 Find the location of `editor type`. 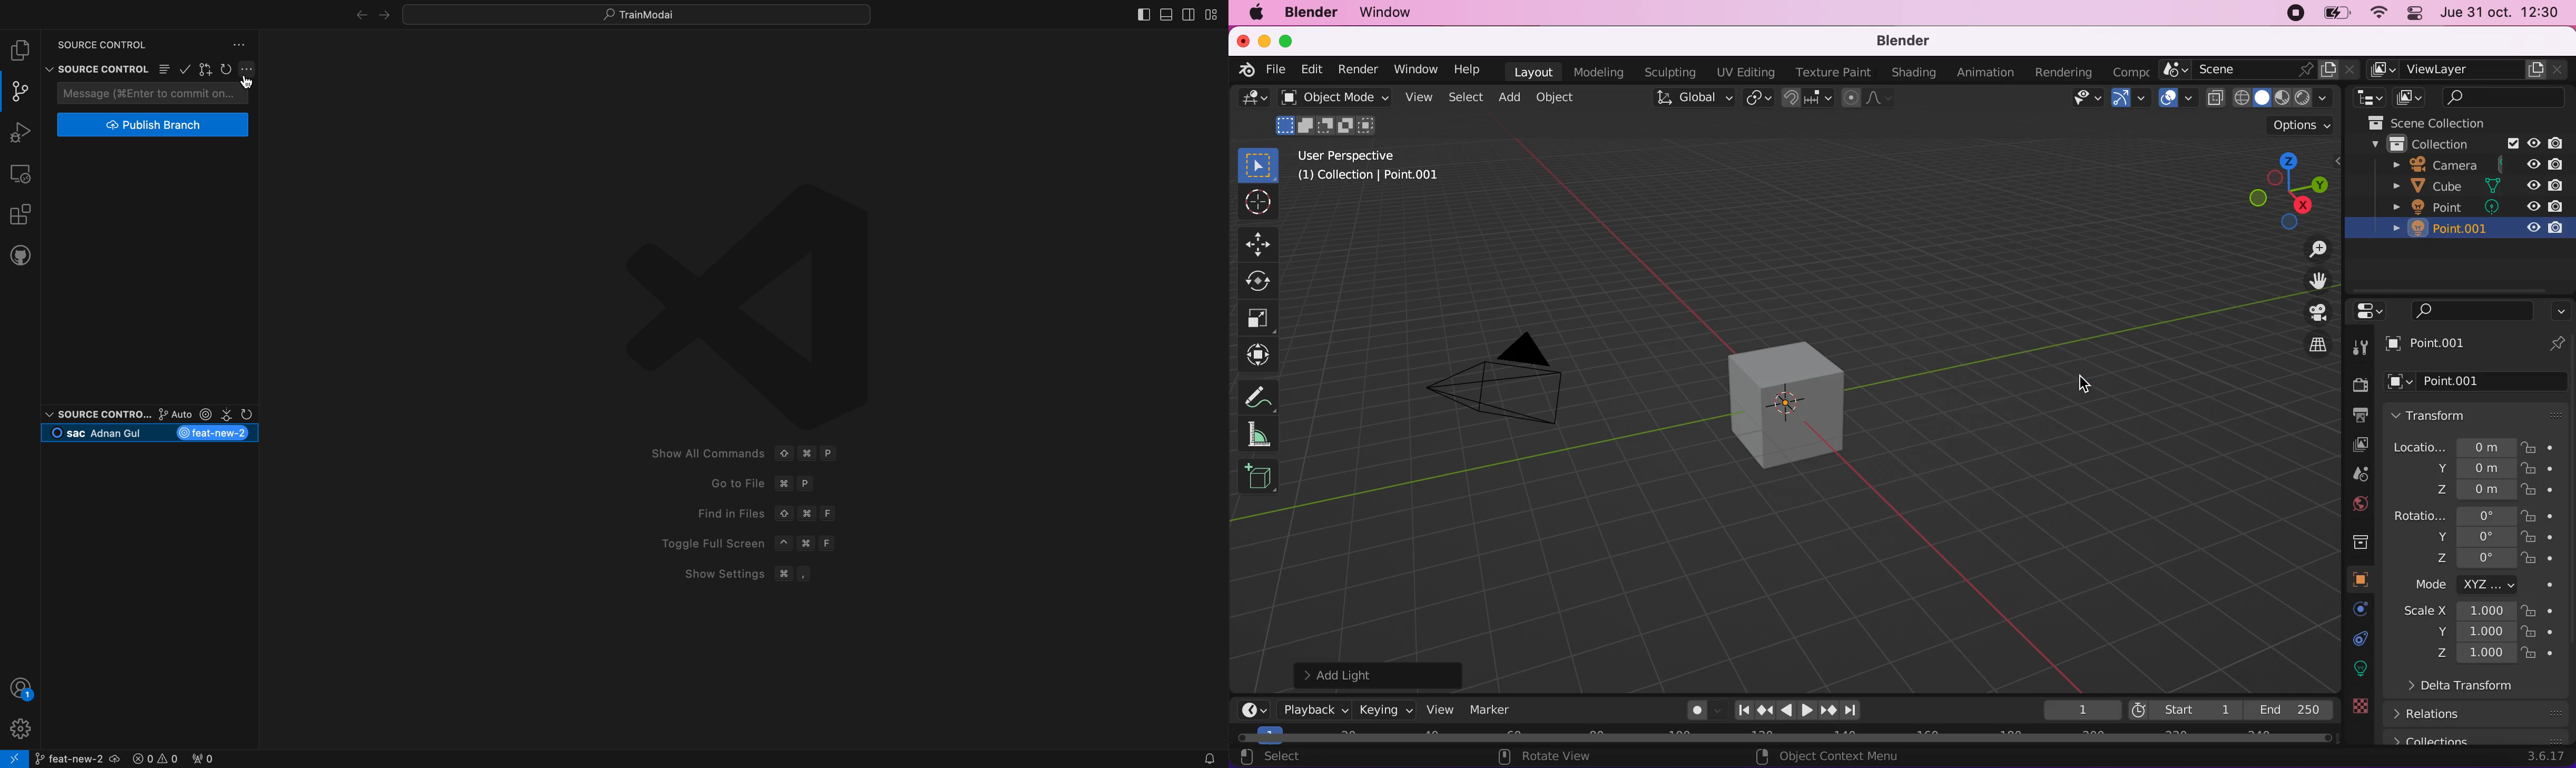

editor type is located at coordinates (1253, 101).